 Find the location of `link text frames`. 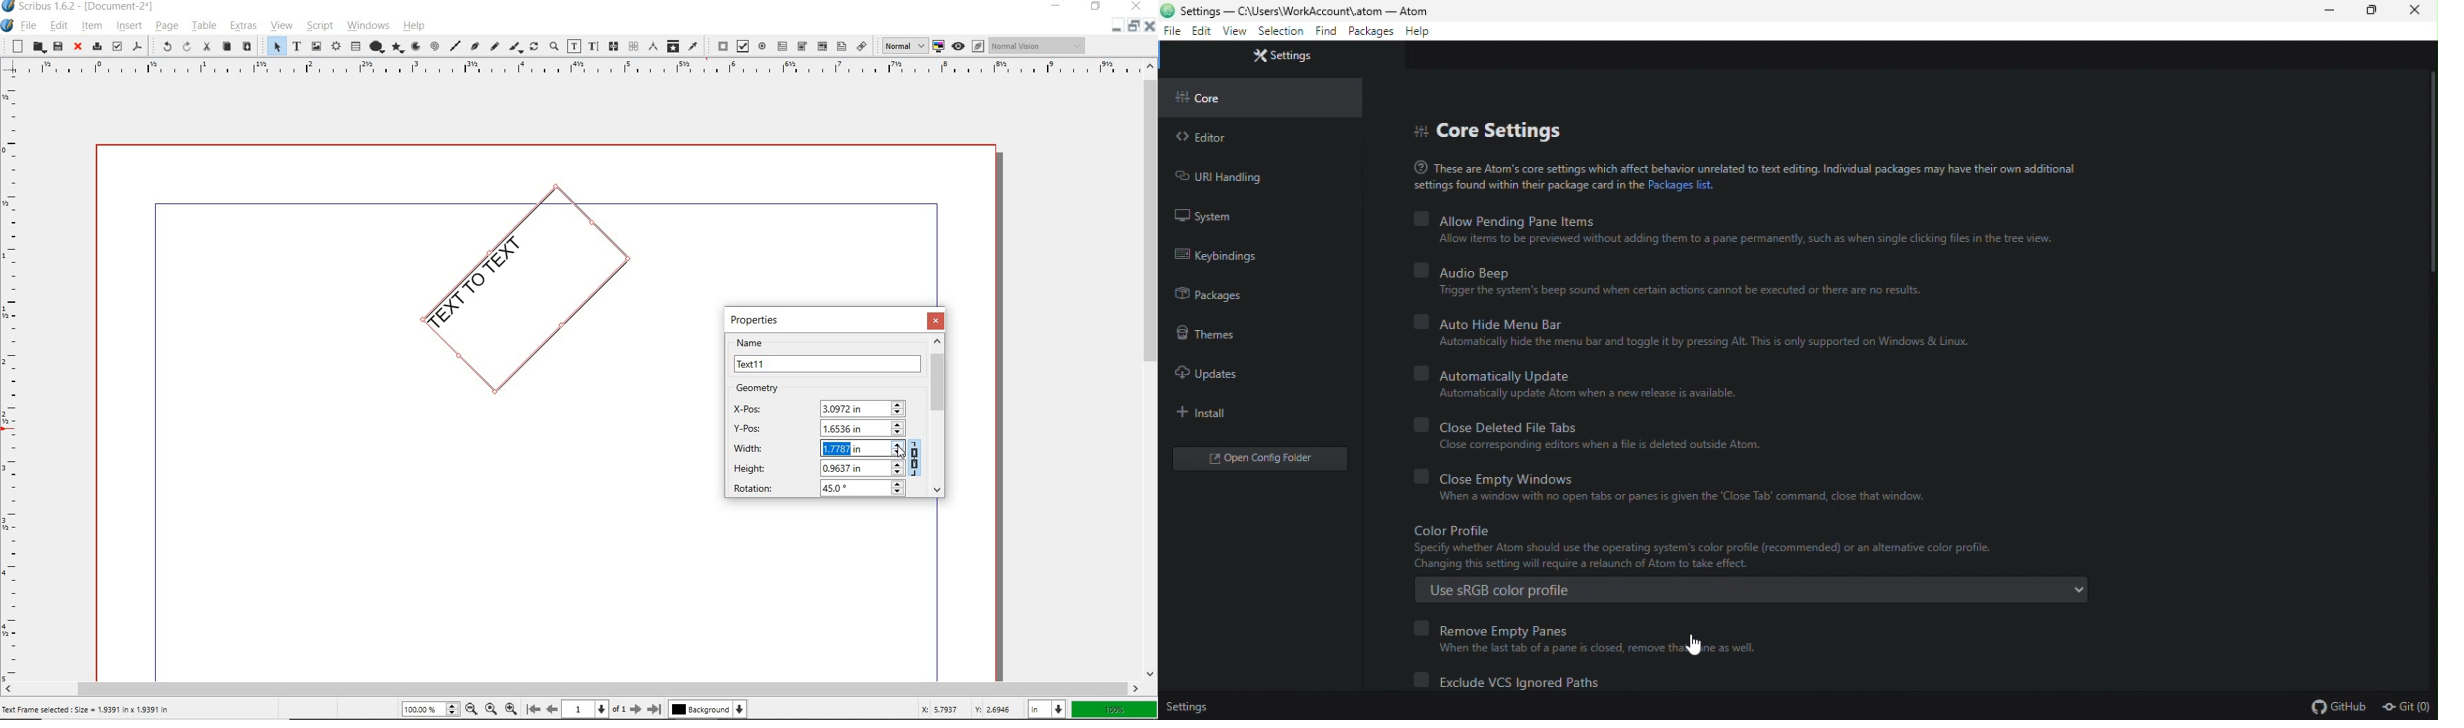

link text frames is located at coordinates (614, 46).